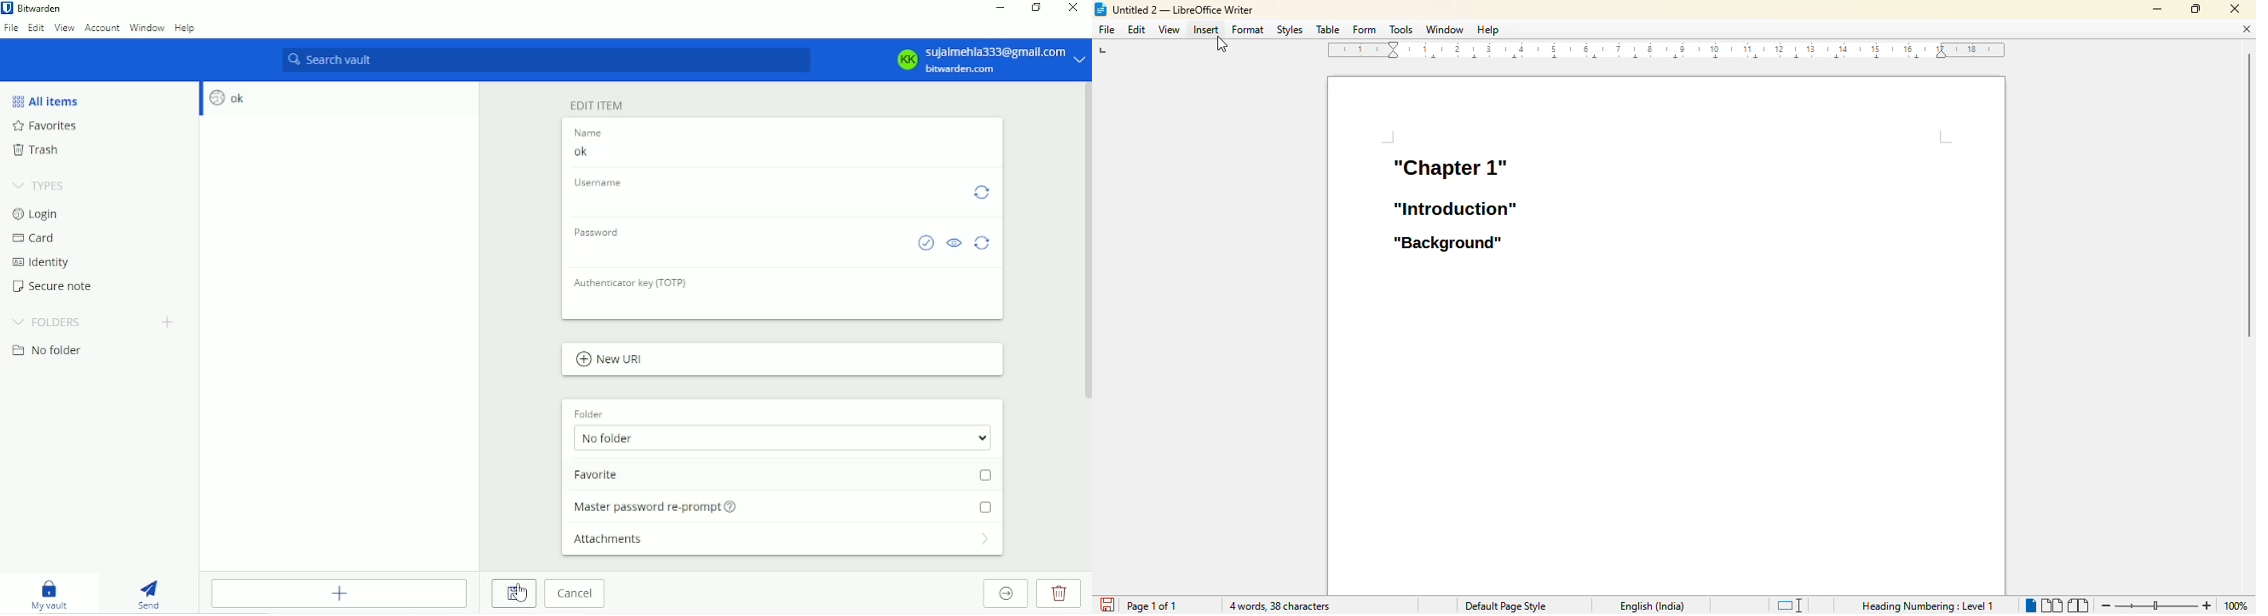 The width and height of the screenshot is (2268, 616). I want to click on select Folder, so click(783, 439).